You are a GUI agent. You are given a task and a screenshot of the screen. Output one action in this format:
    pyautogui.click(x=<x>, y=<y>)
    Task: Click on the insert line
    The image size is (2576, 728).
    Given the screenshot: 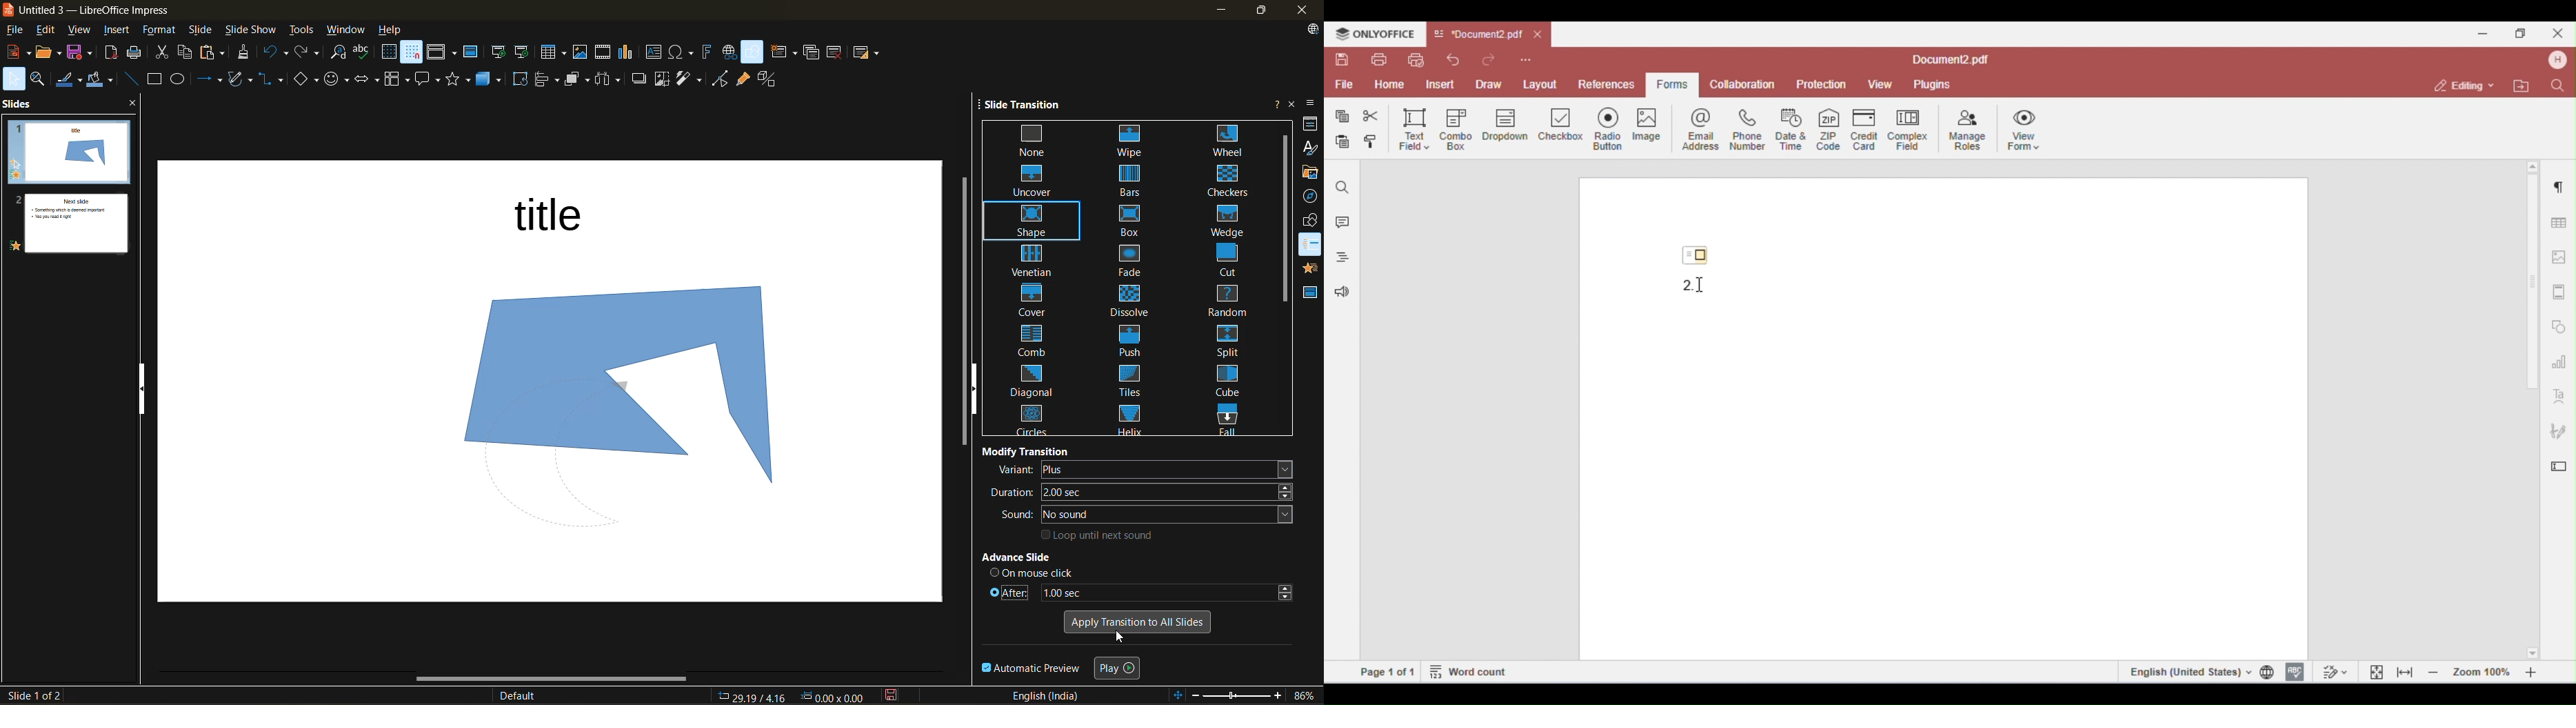 What is the action you would take?
    pyautogui.click(x=130, y=79)
    